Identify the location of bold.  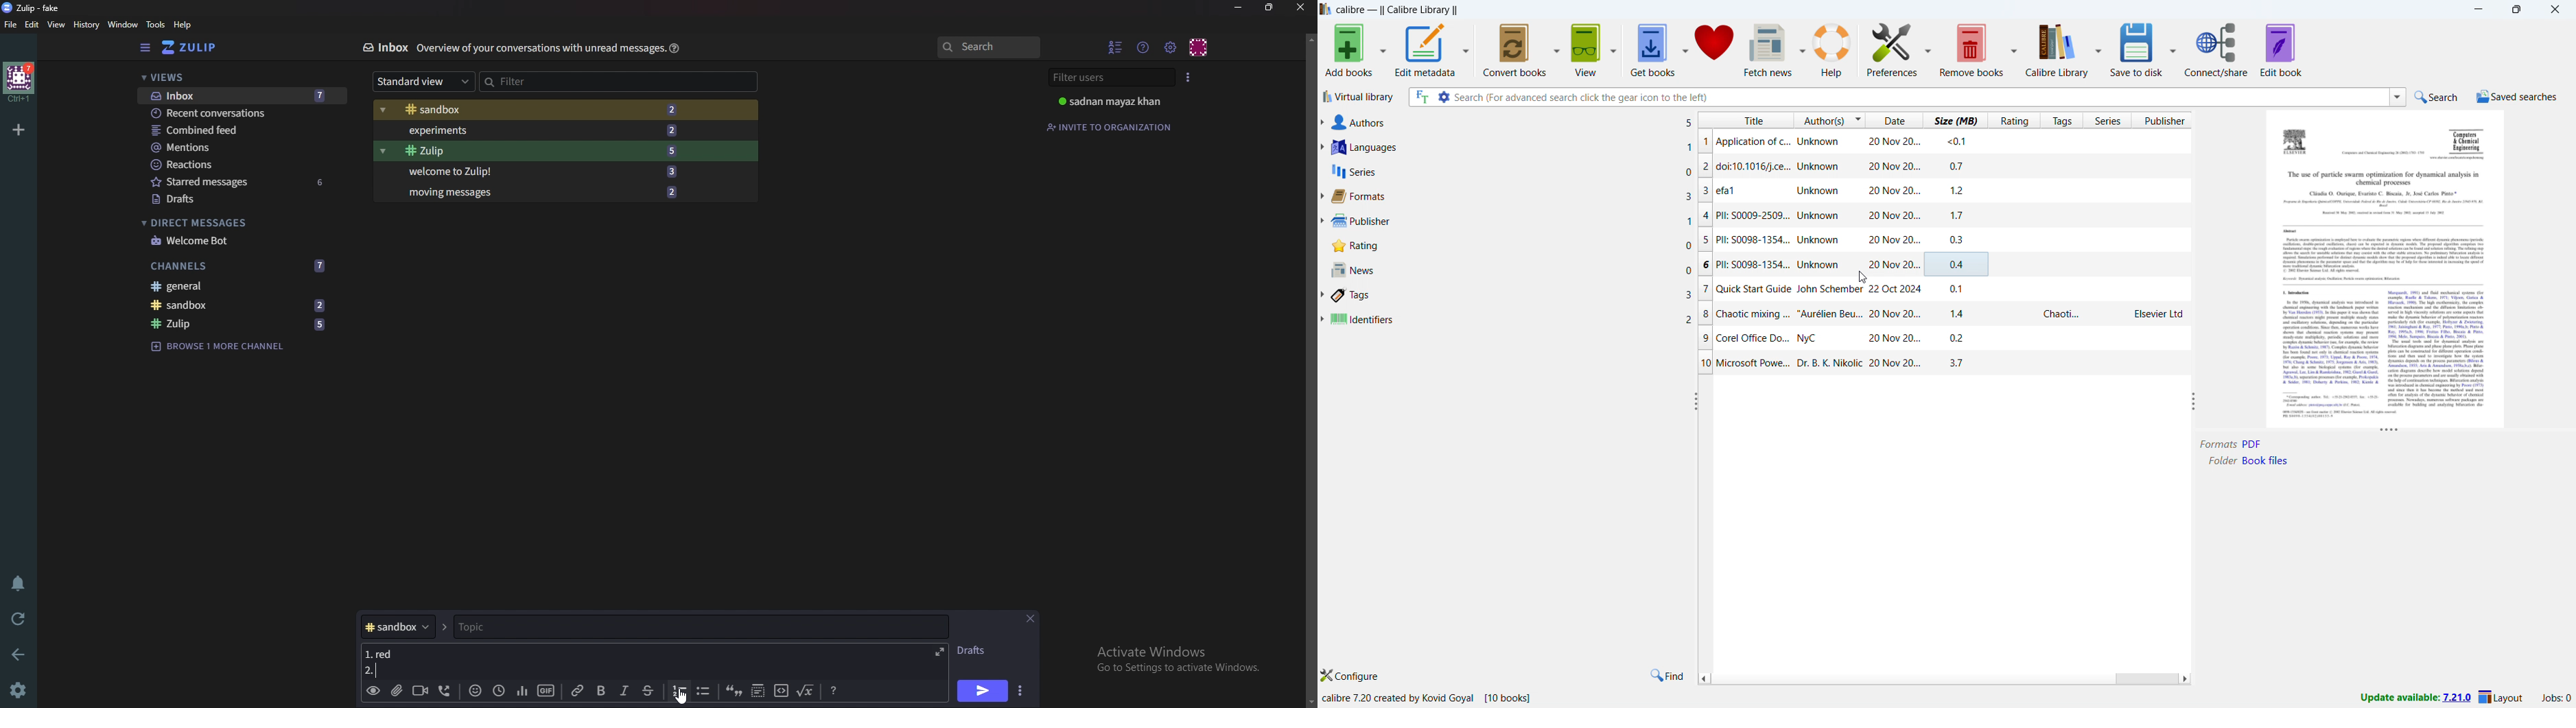
(600, 691).